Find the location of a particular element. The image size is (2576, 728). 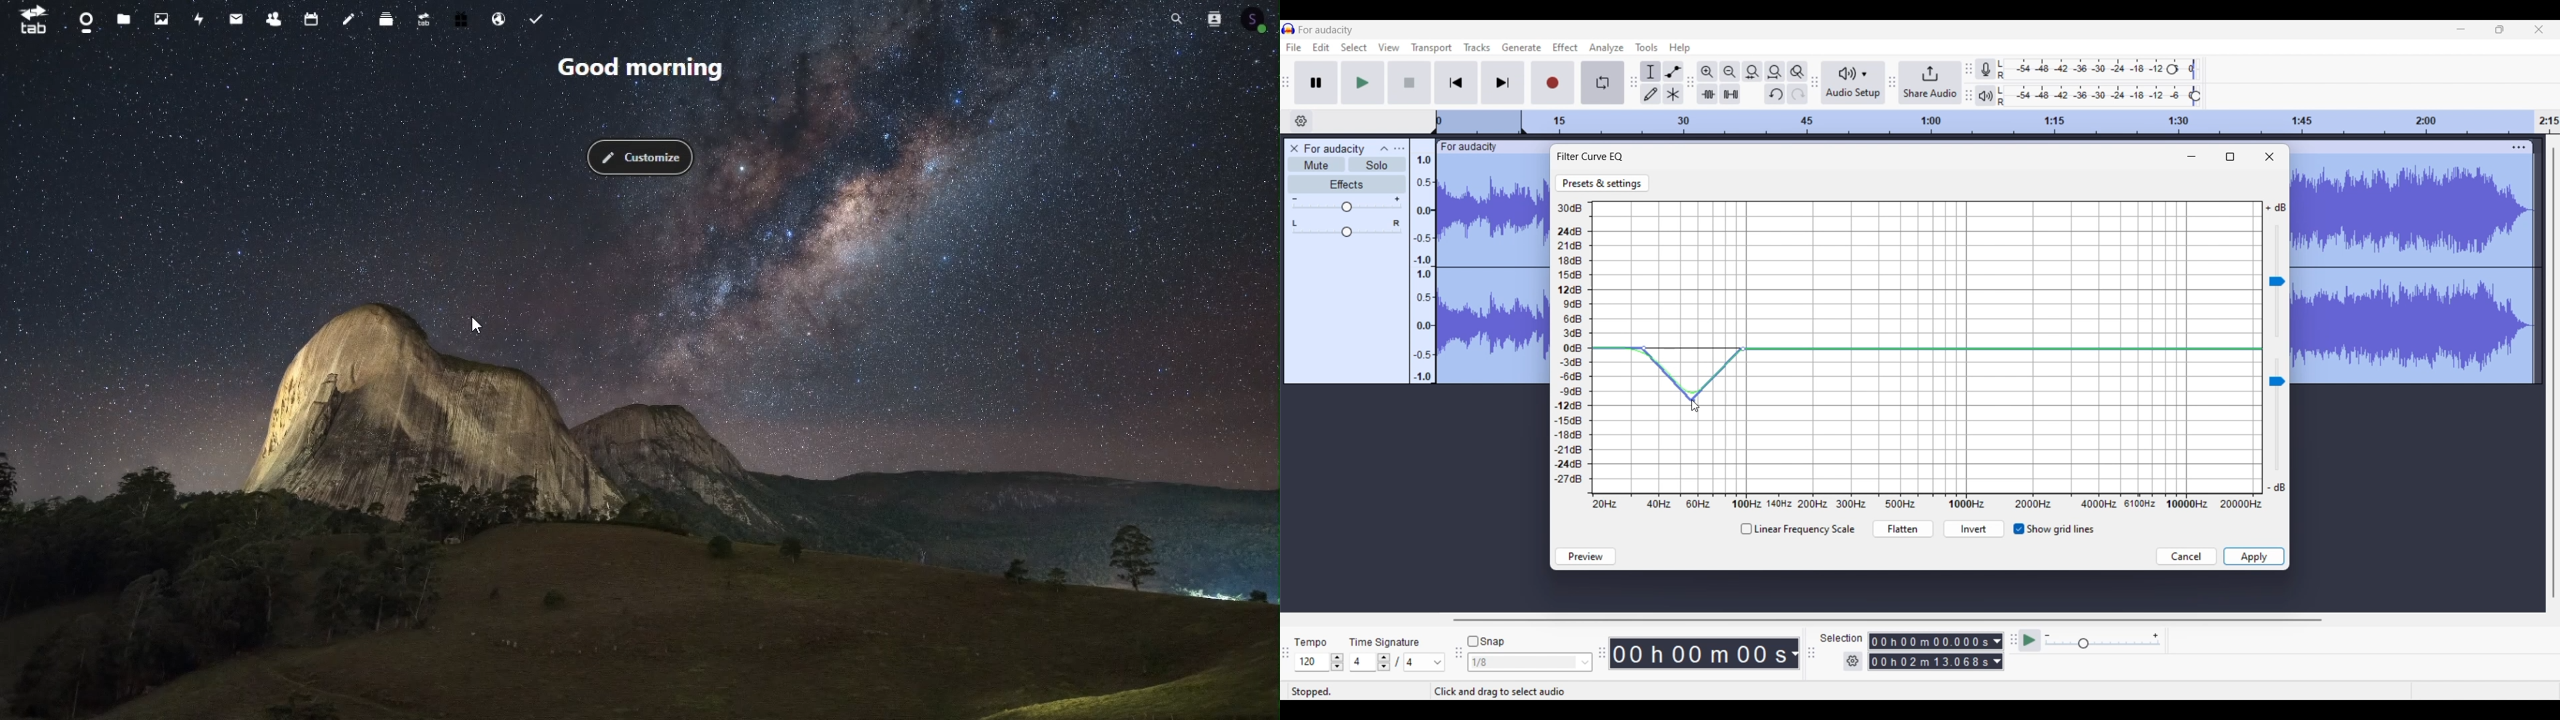

Selection duration is located at coordinates (1929, 652).